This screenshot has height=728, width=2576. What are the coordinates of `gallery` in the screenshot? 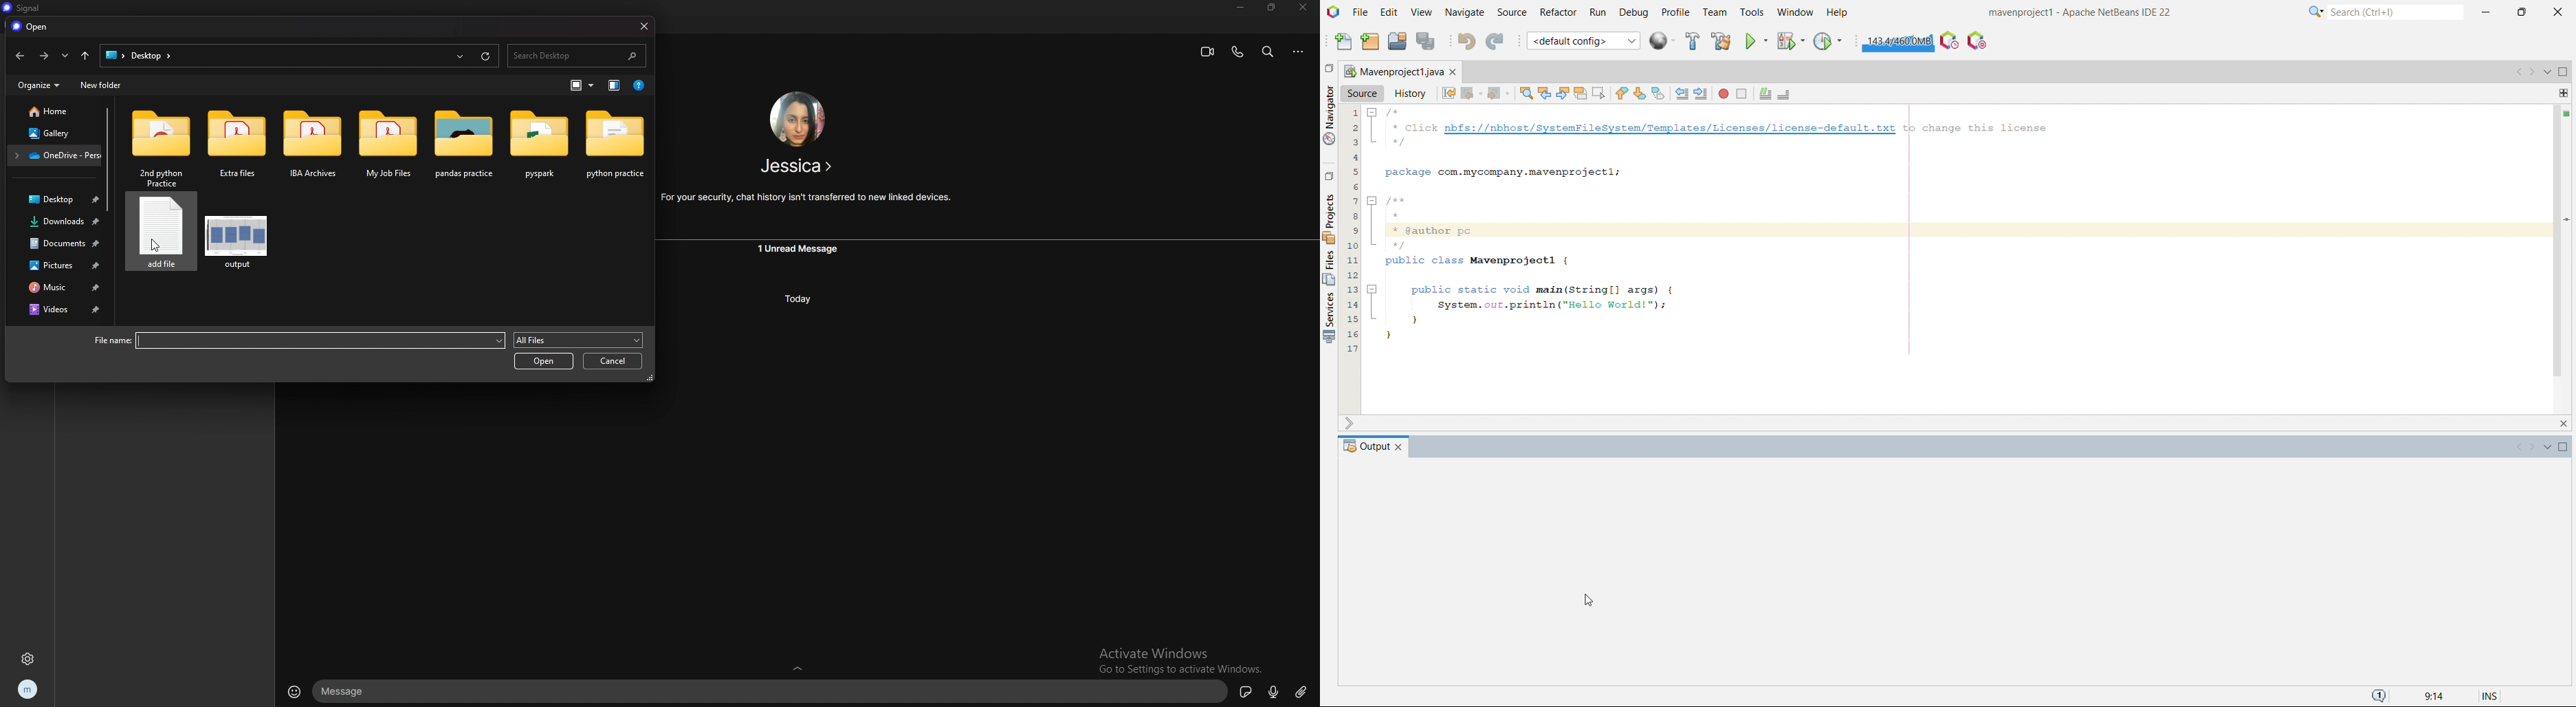 It's located at (50, 131).